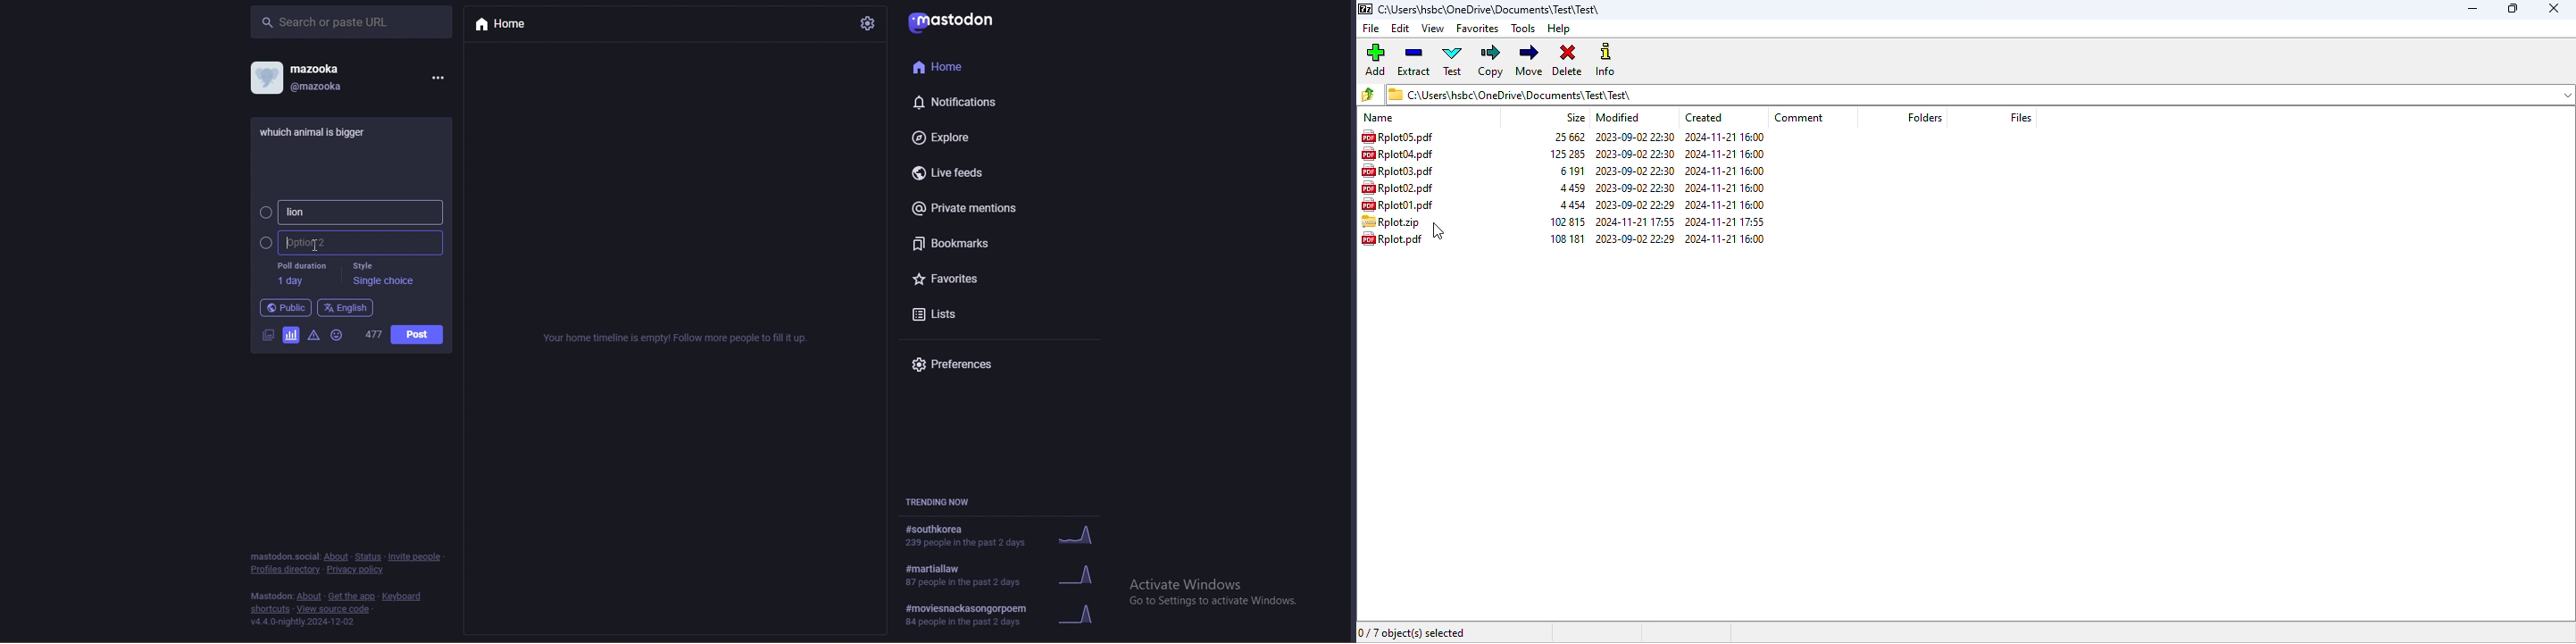 The image size is (2576, 644). Describe the element at coordinates (1726, 154) in the screenshot. I see `2024-11-21 16:00` at that location.